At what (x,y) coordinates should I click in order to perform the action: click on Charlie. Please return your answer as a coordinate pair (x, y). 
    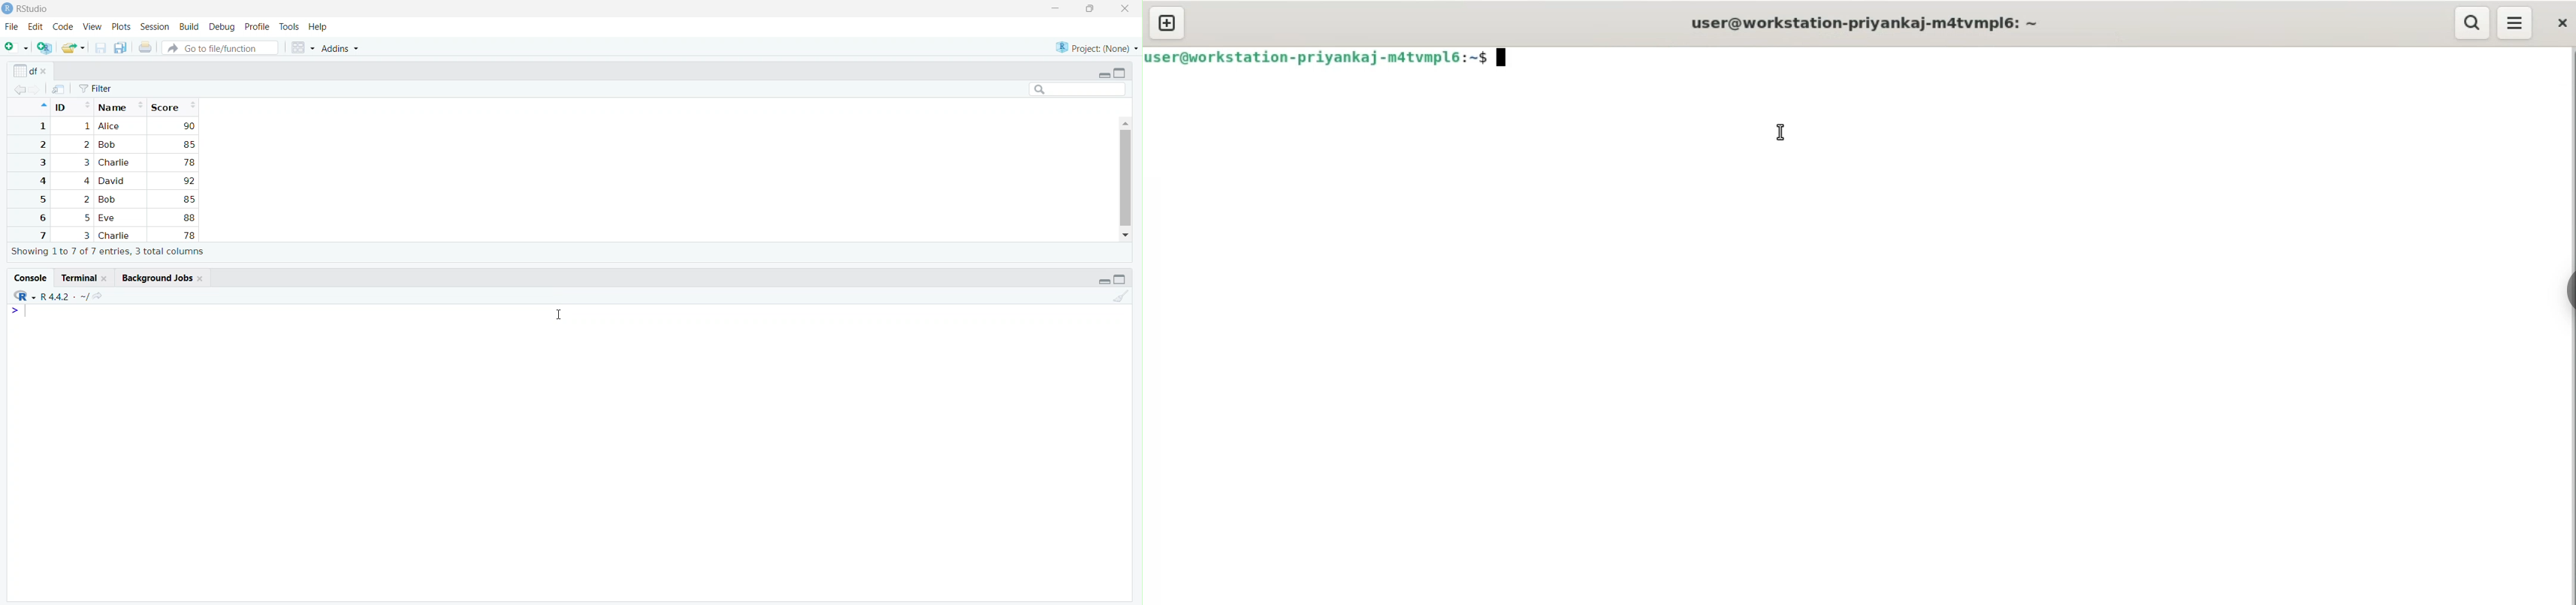
    Looking at the image, I should click on (116, 236).